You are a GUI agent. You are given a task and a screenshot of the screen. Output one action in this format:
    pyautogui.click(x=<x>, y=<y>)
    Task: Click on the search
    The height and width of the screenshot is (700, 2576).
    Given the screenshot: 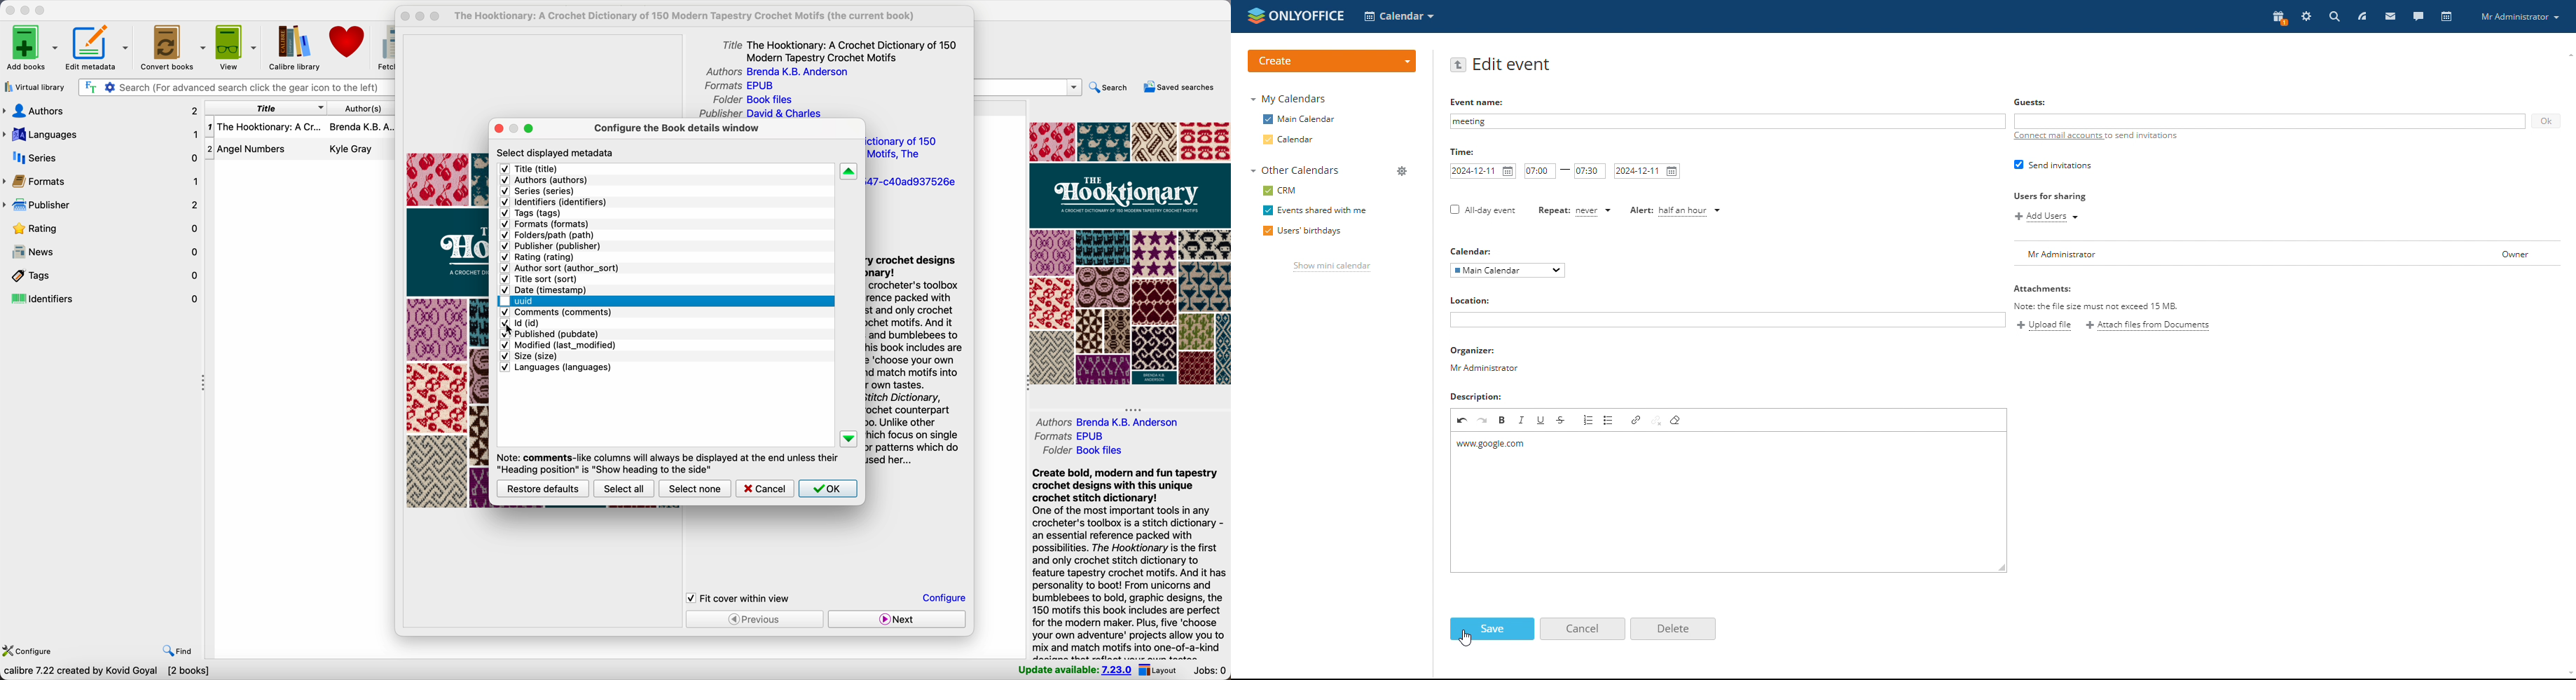 What is the action you would take?
    pyautogui.click(x=1111, y=89)
    